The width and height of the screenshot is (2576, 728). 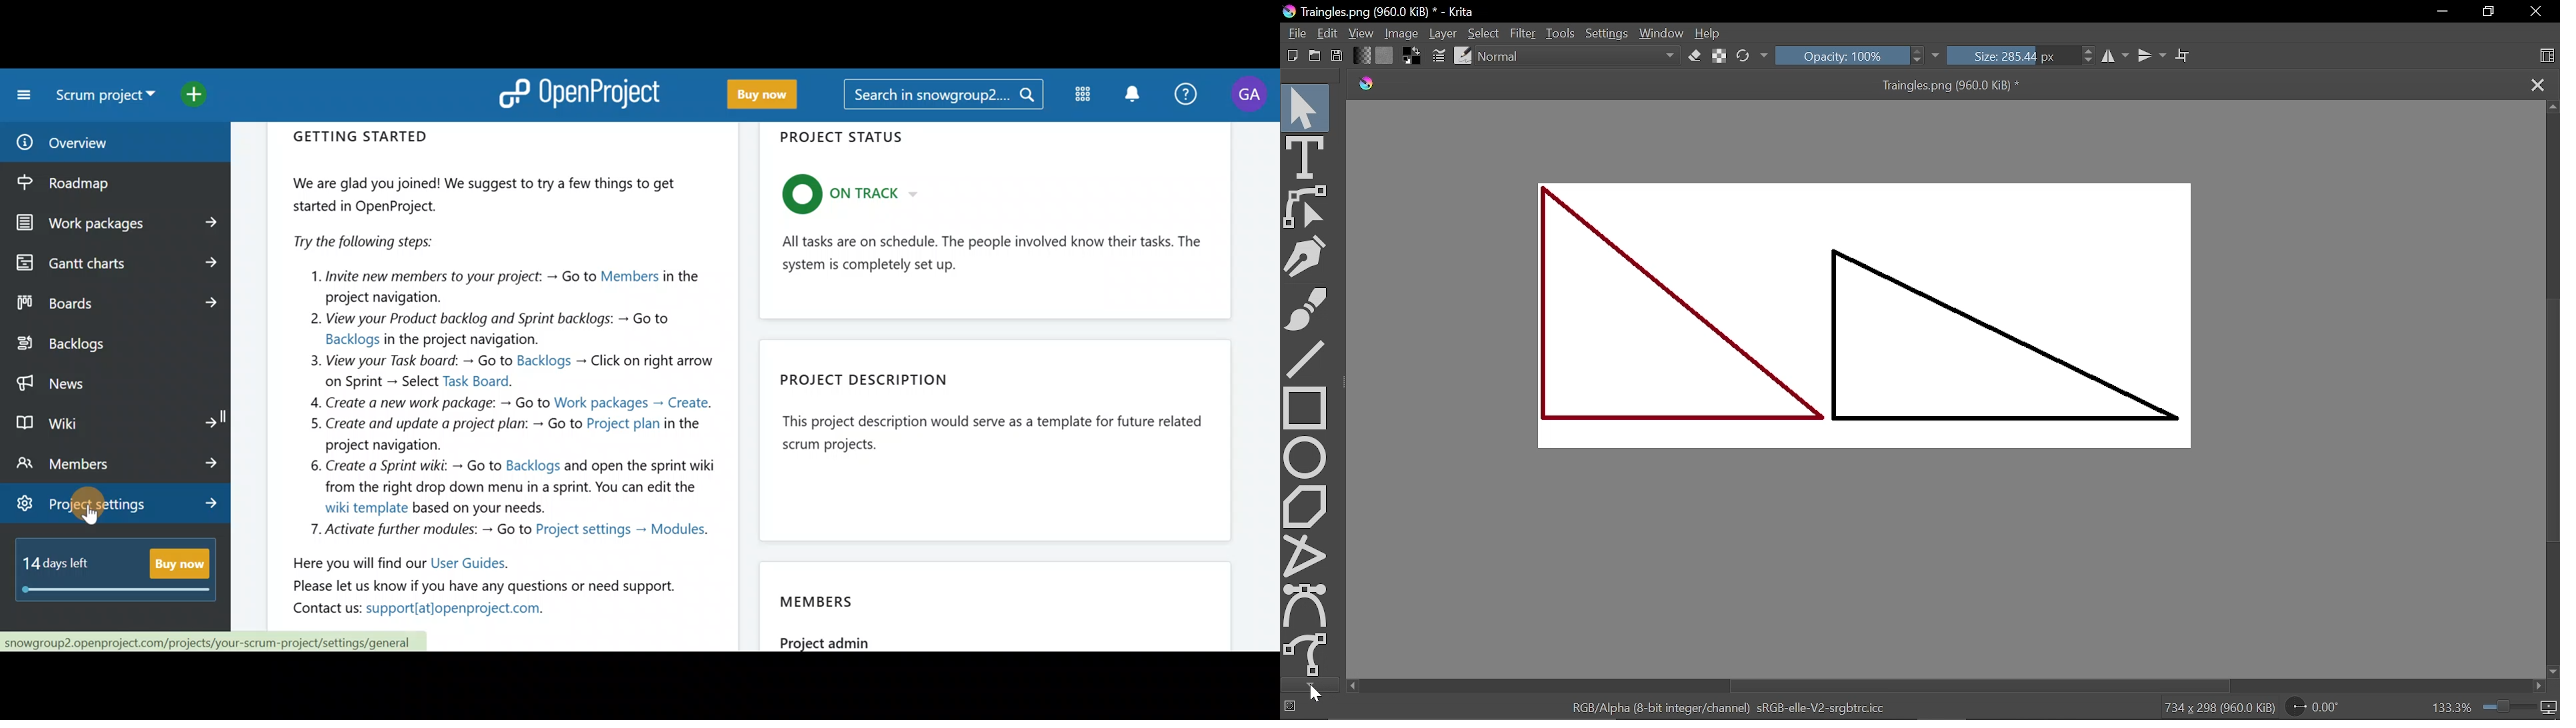 What do you see at coordinates (2150, 56) in the screenshot?
I see `Mirror vertically` at bounding box center [2150, 56].